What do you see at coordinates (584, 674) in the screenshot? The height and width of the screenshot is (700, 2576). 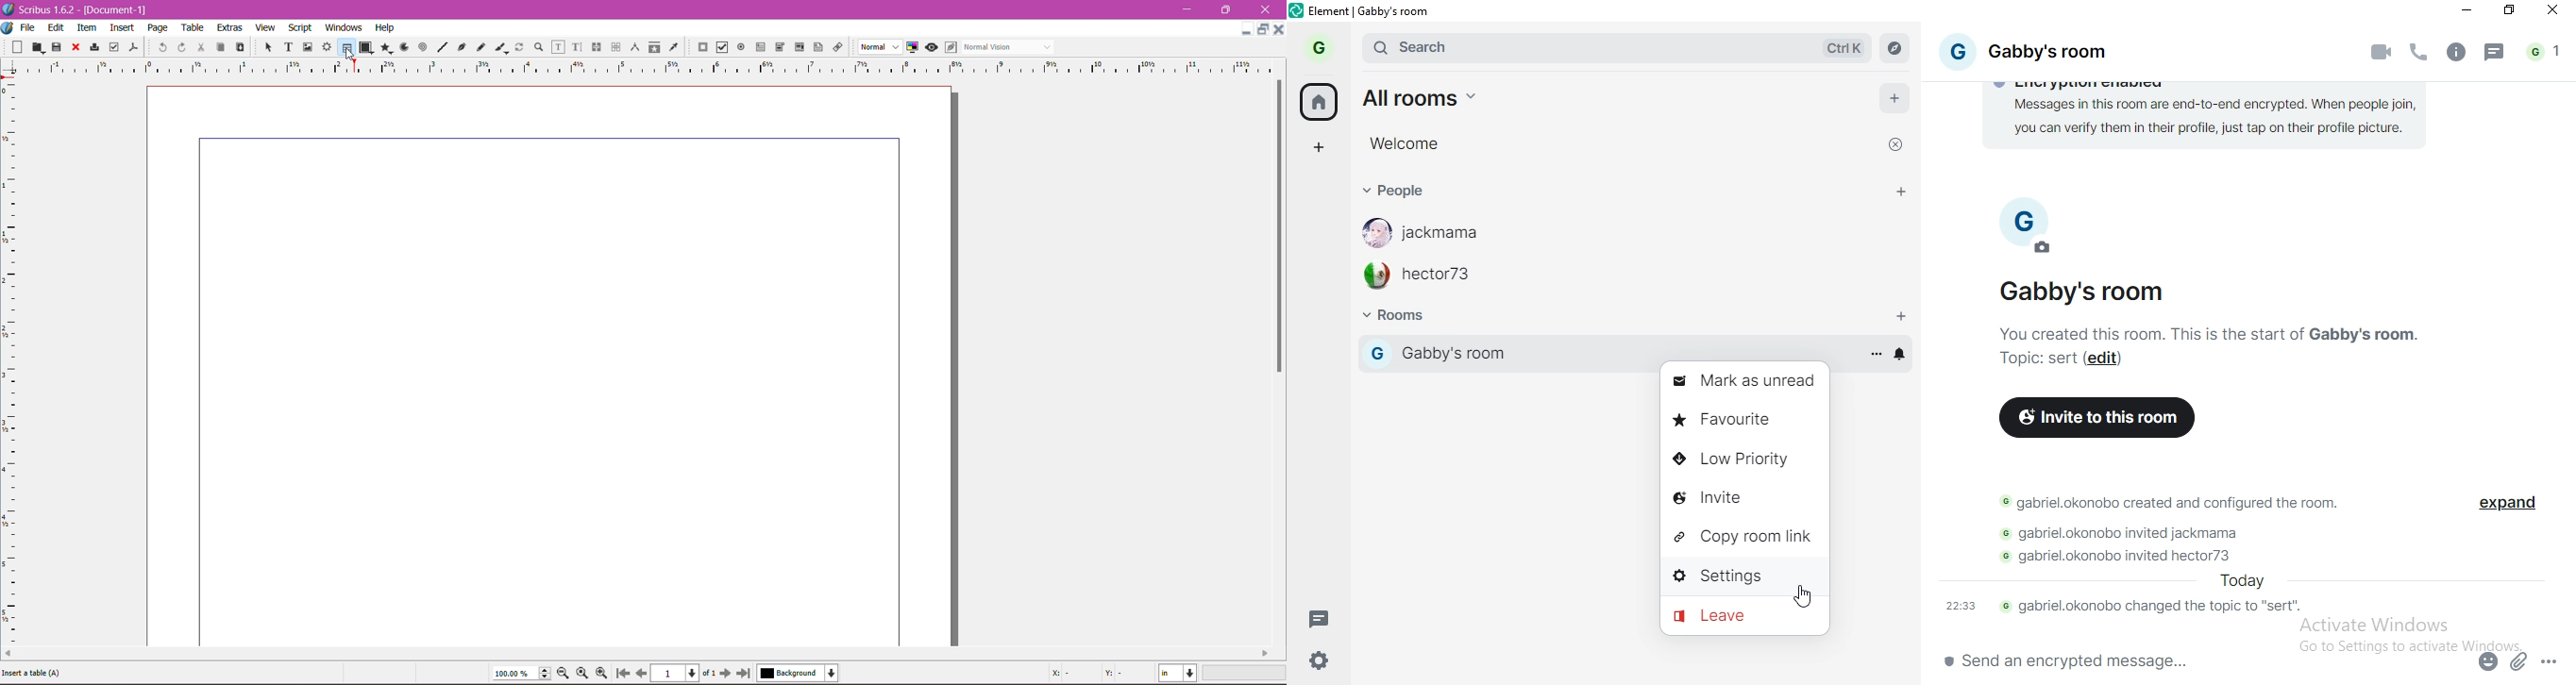 I see `Zoom to 100%` at bounding box center [584, 674].